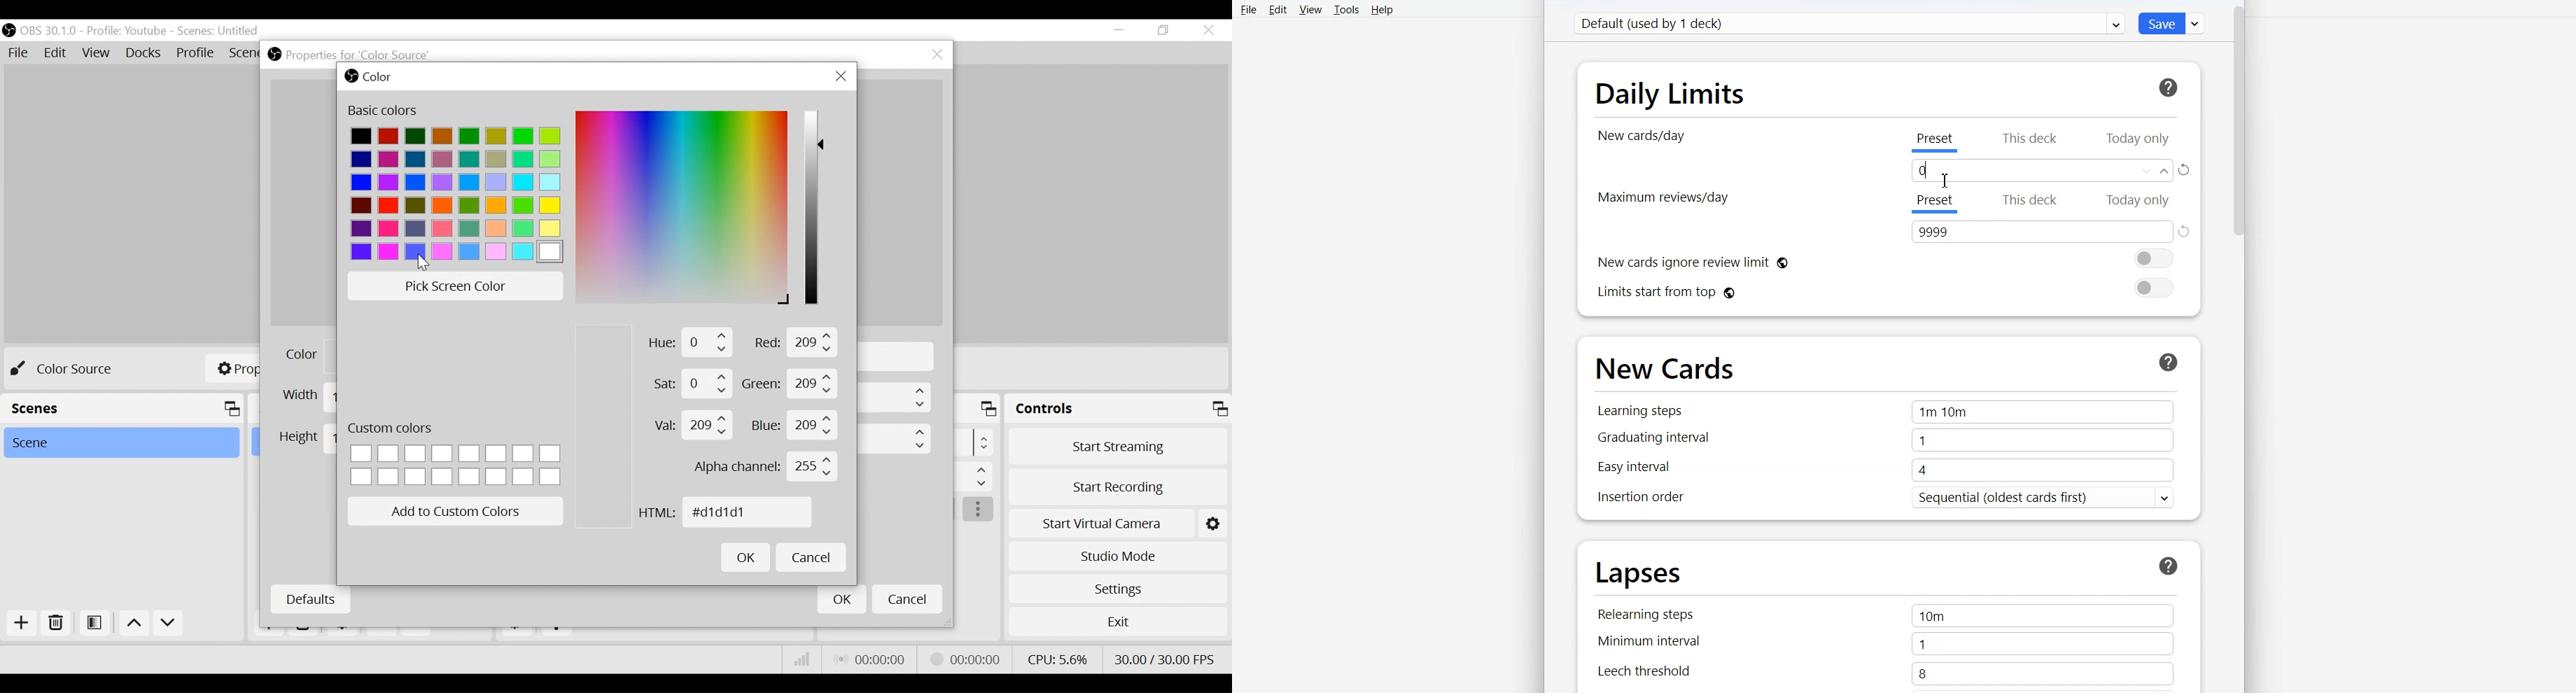 This screenshot has width=2576, height=700. What do you see at coordinates (681, 206) in the screenshot?
I see `Color Spectrum` at bounding box center [681, 206].